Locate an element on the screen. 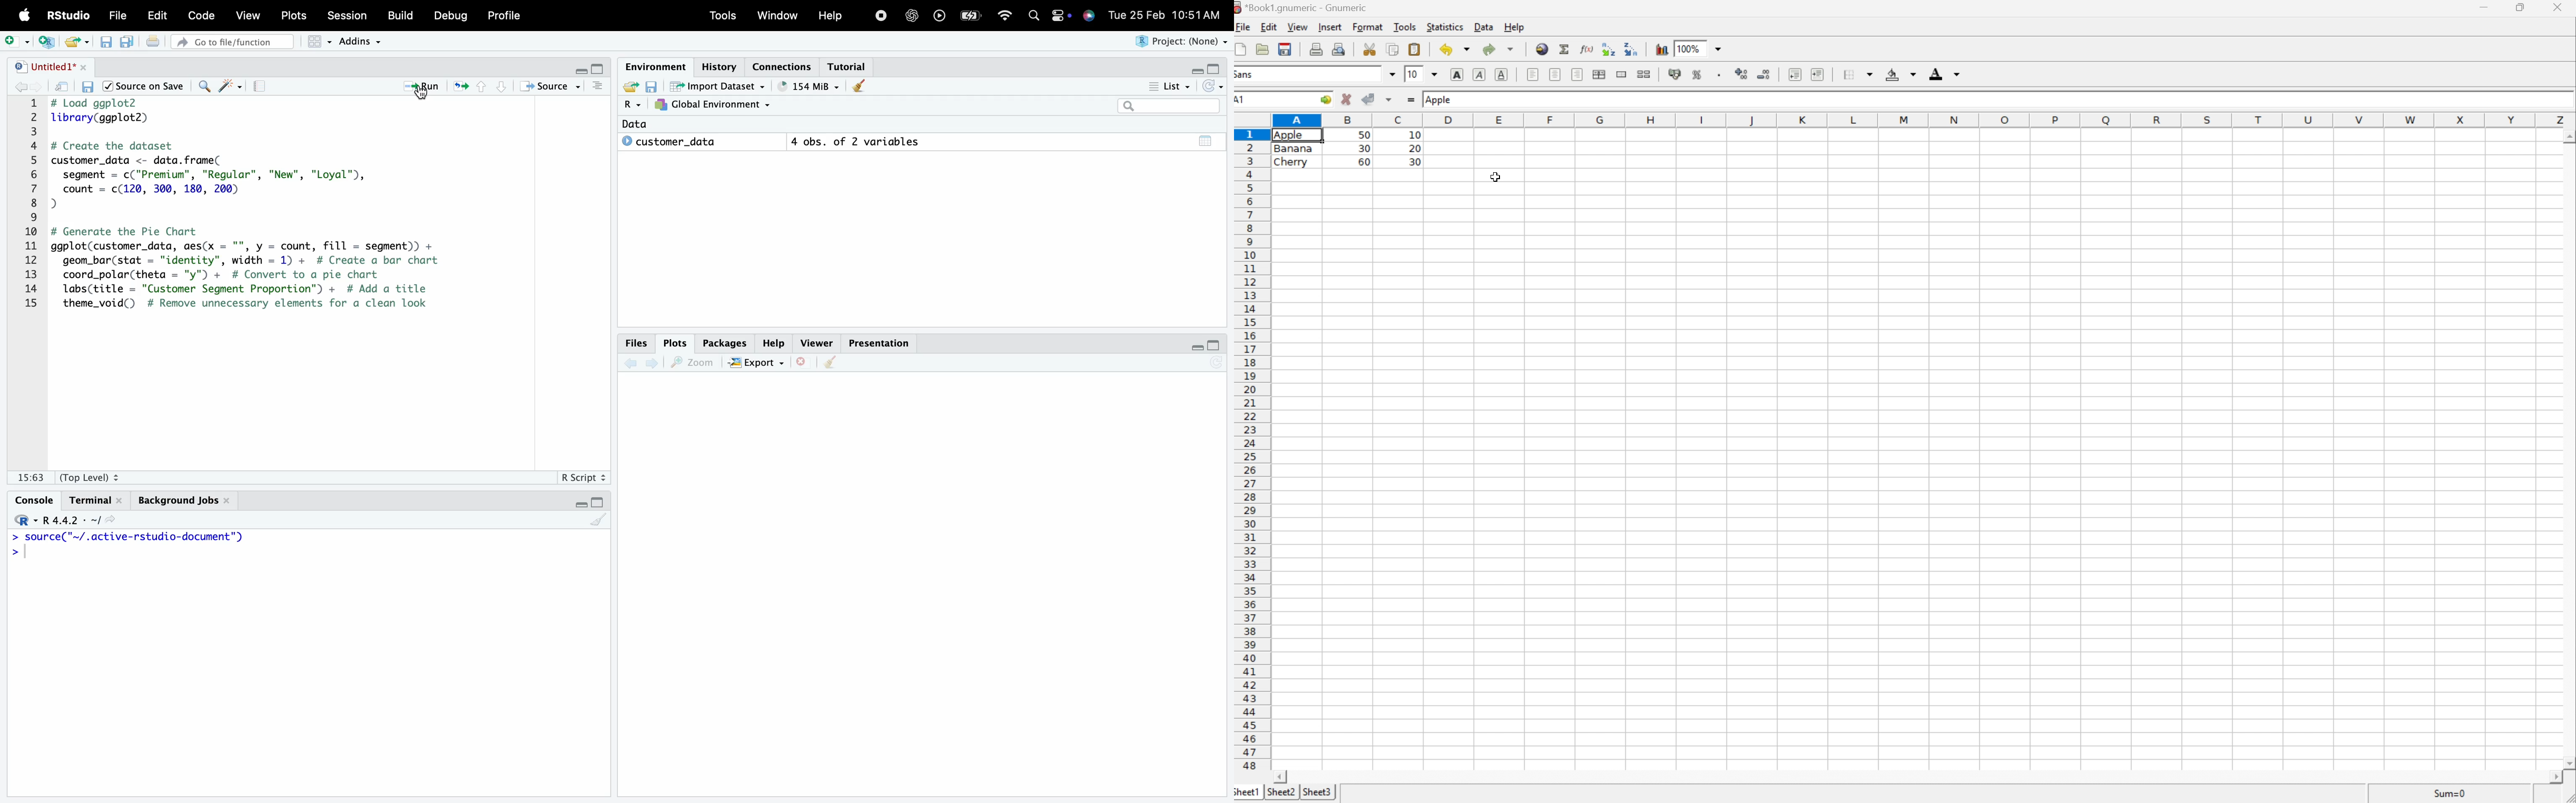  Tools is located at coordinates (722, 16).